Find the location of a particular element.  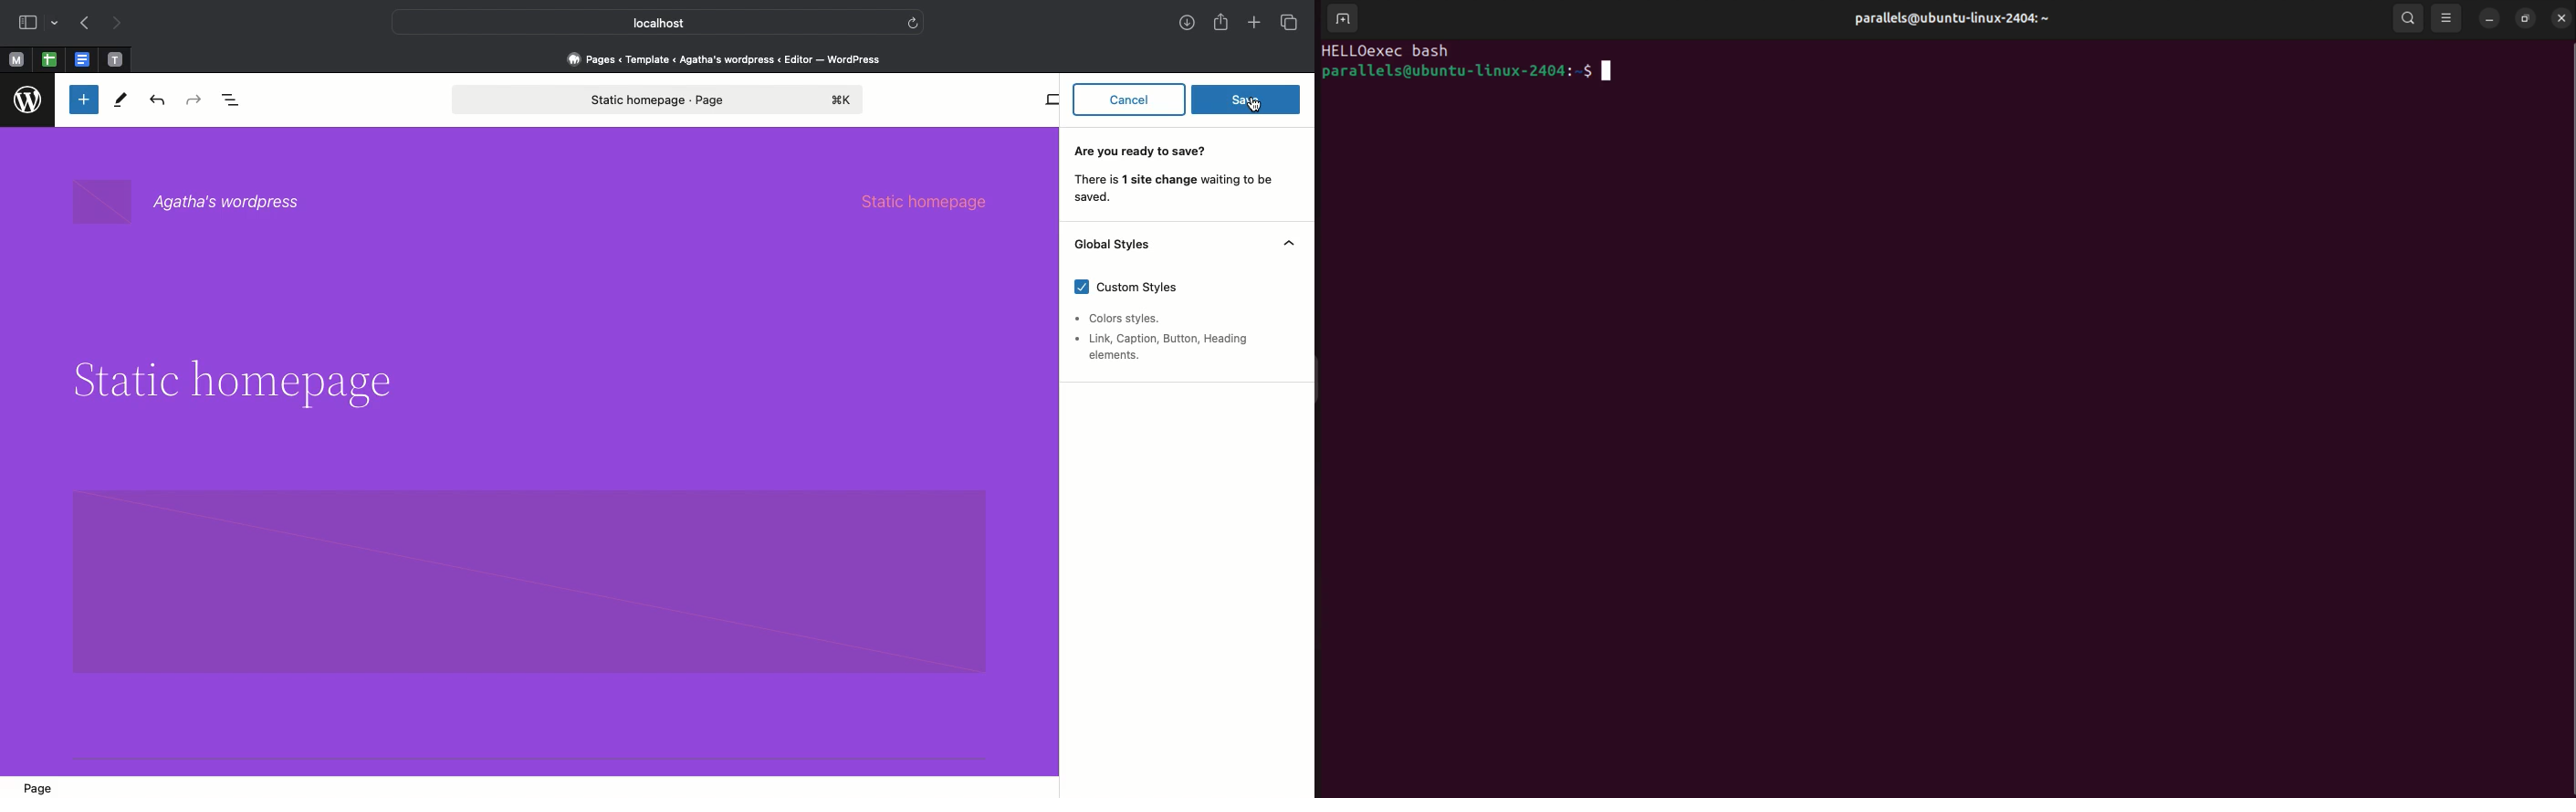

Local host is located at coordinates (644, 22).